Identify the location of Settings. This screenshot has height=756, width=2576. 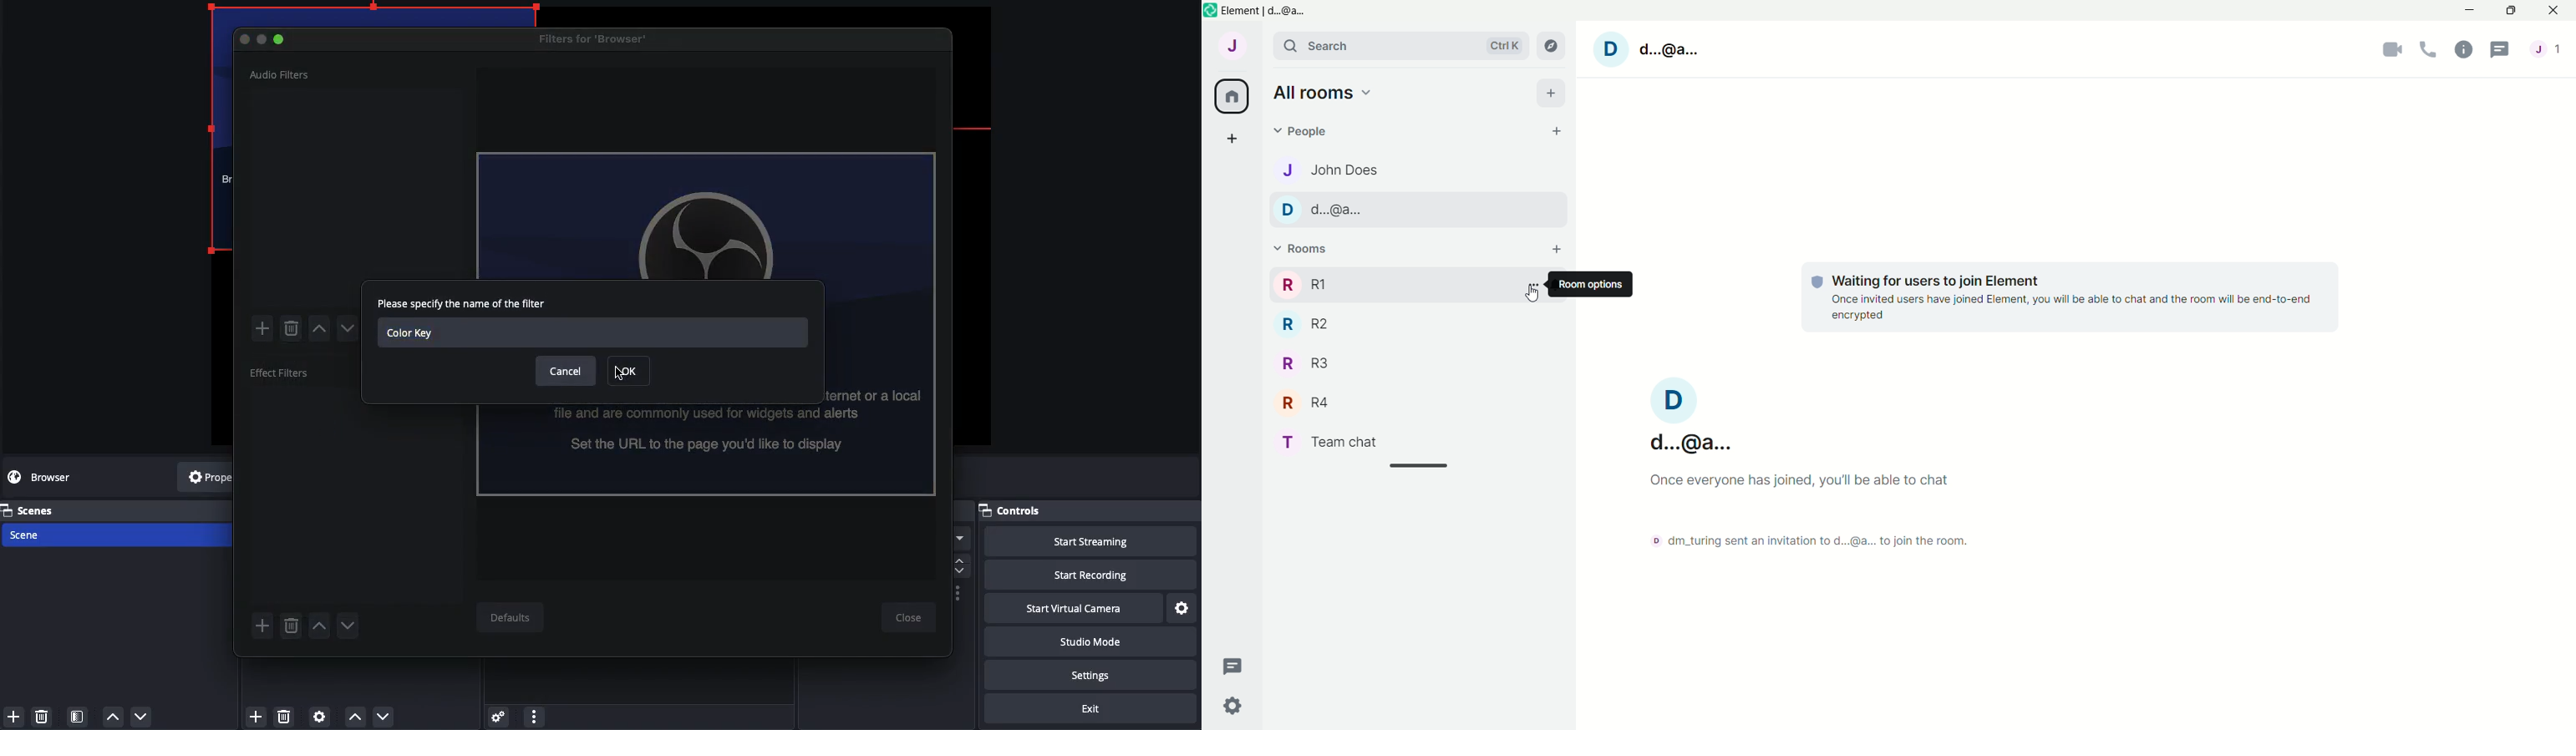
(1181, 609).